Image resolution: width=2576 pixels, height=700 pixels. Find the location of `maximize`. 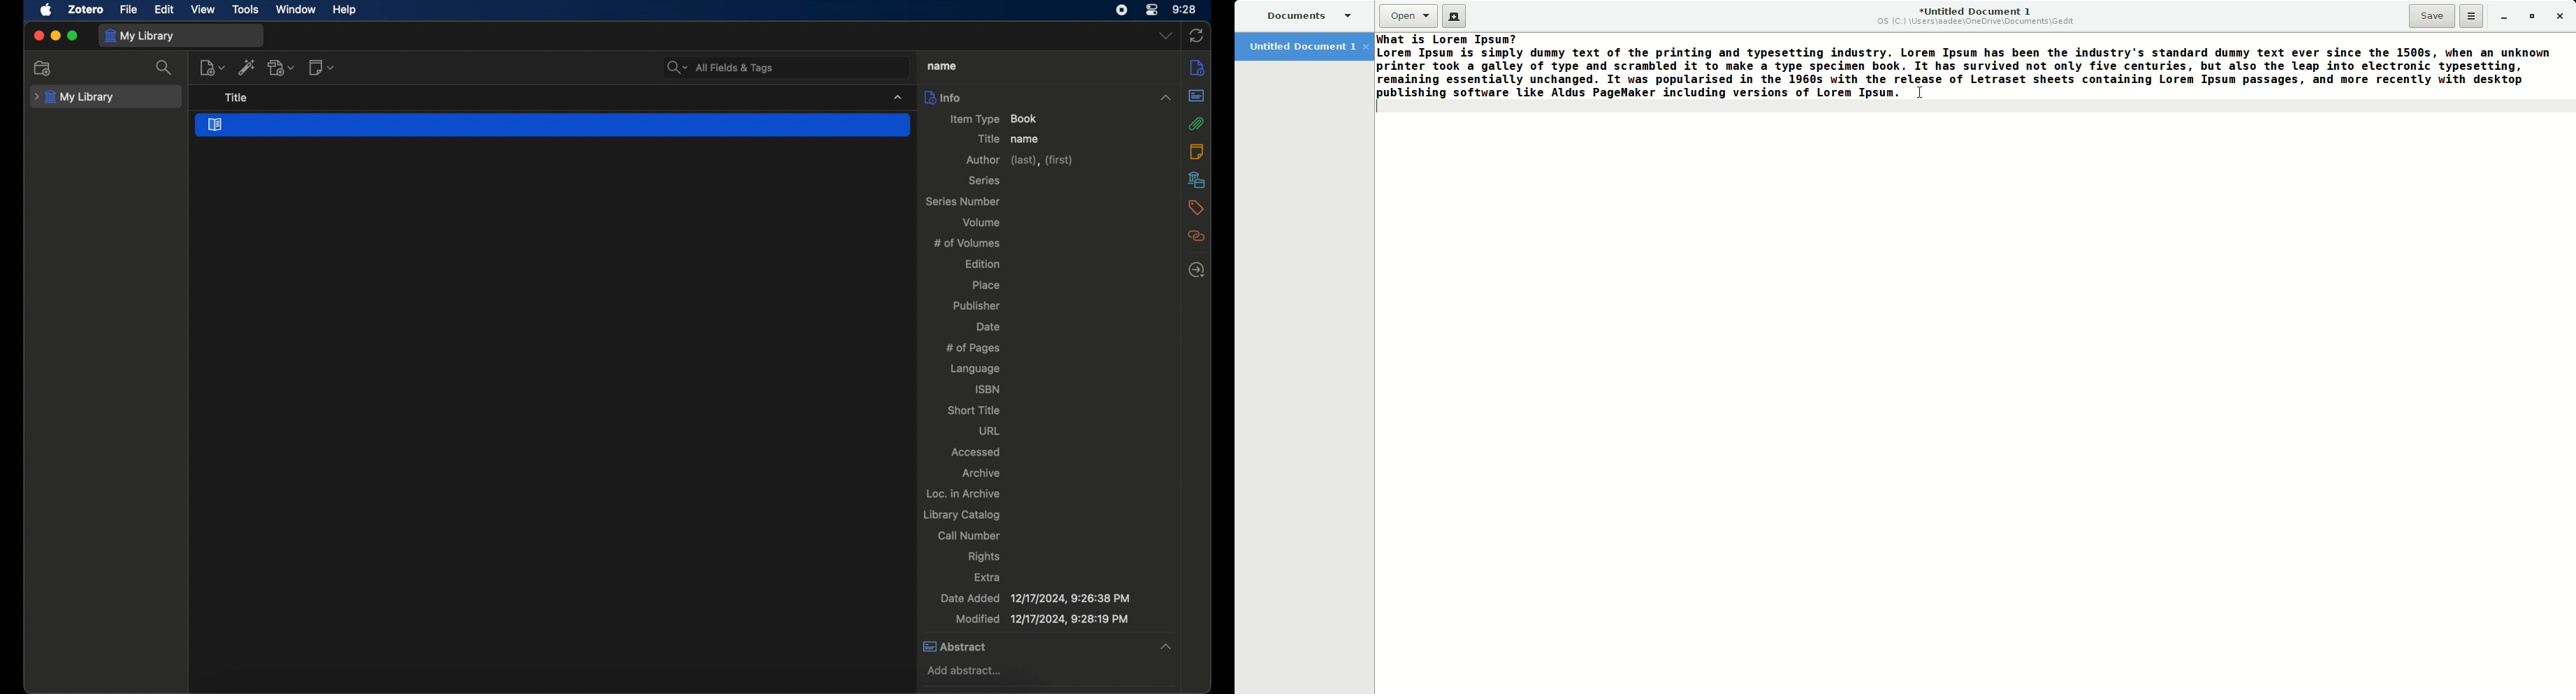

maximize is located at coordinates (73, 35).